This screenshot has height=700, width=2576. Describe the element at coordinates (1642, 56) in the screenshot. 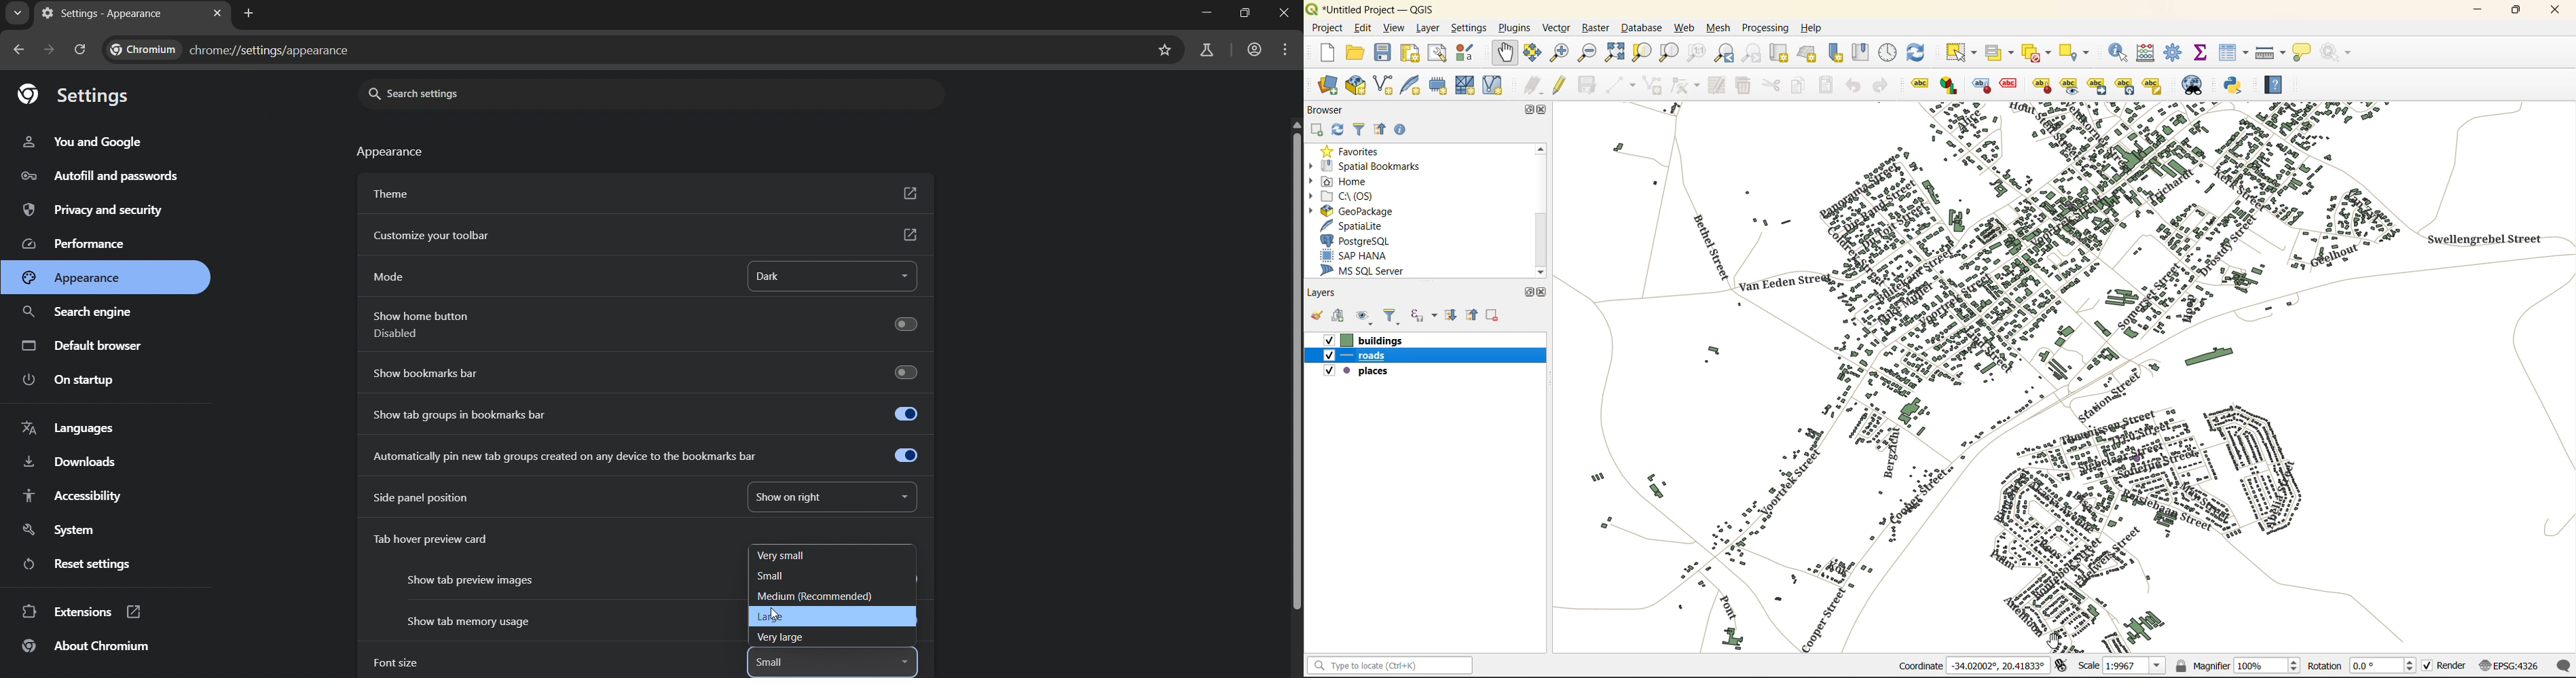

I see `zoom selection` at that location.